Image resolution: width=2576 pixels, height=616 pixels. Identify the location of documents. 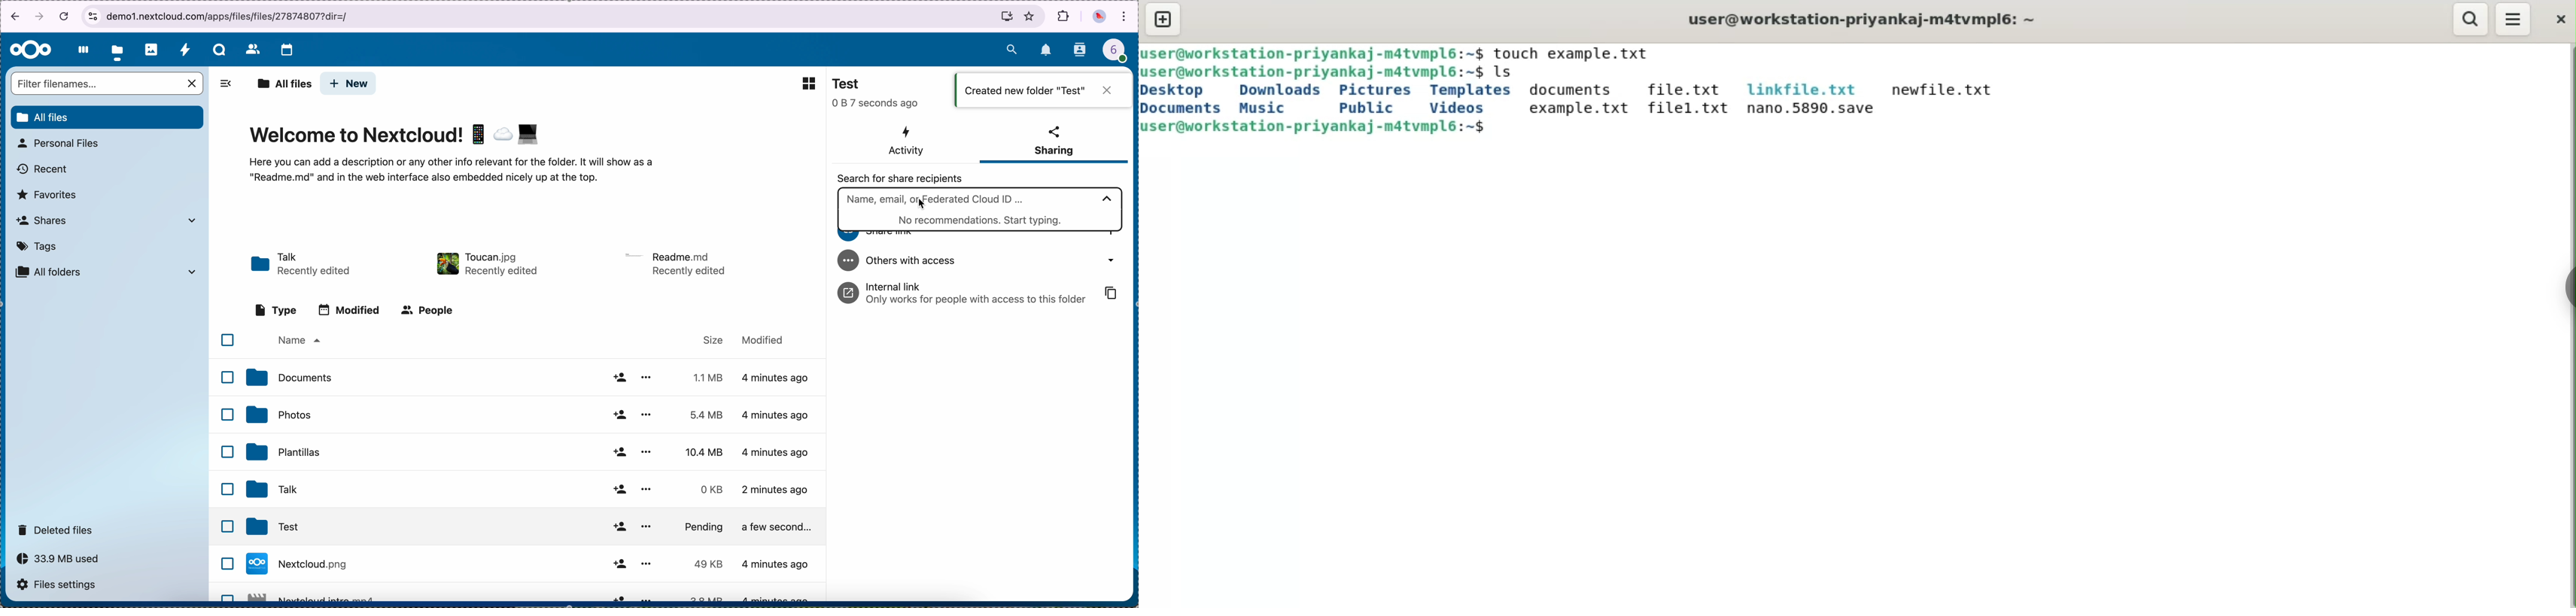
(1577, 90).